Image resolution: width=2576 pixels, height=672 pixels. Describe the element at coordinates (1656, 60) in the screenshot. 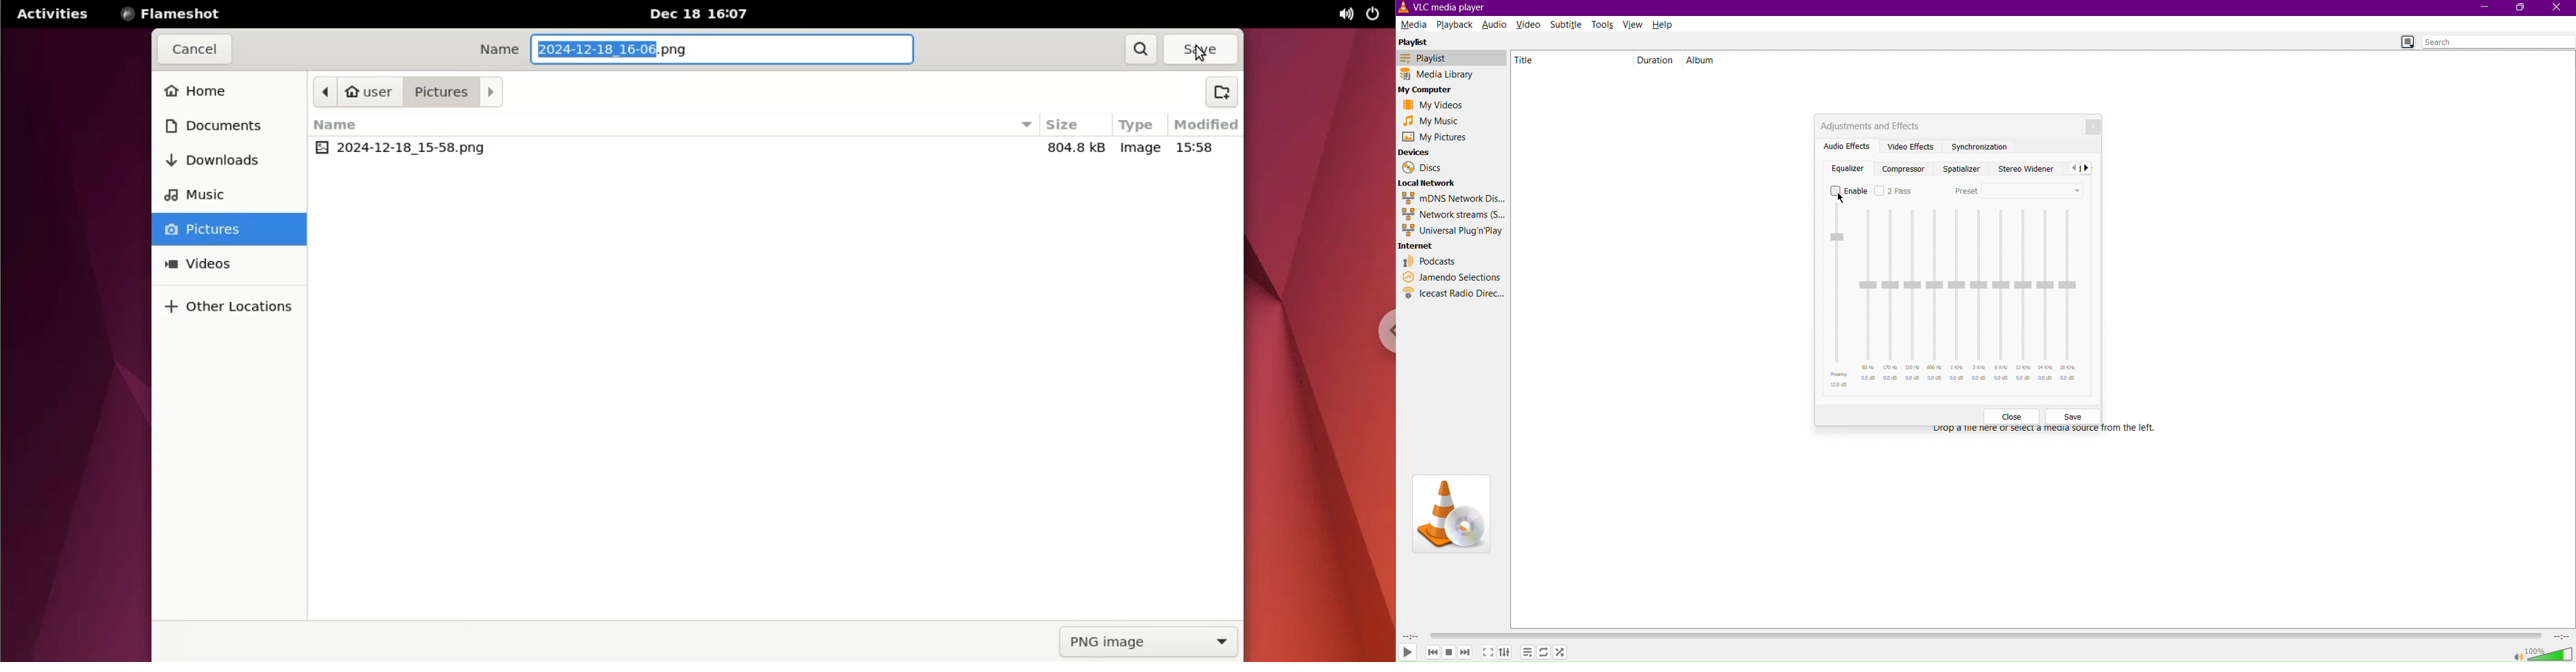

I see `Duration` at that location.